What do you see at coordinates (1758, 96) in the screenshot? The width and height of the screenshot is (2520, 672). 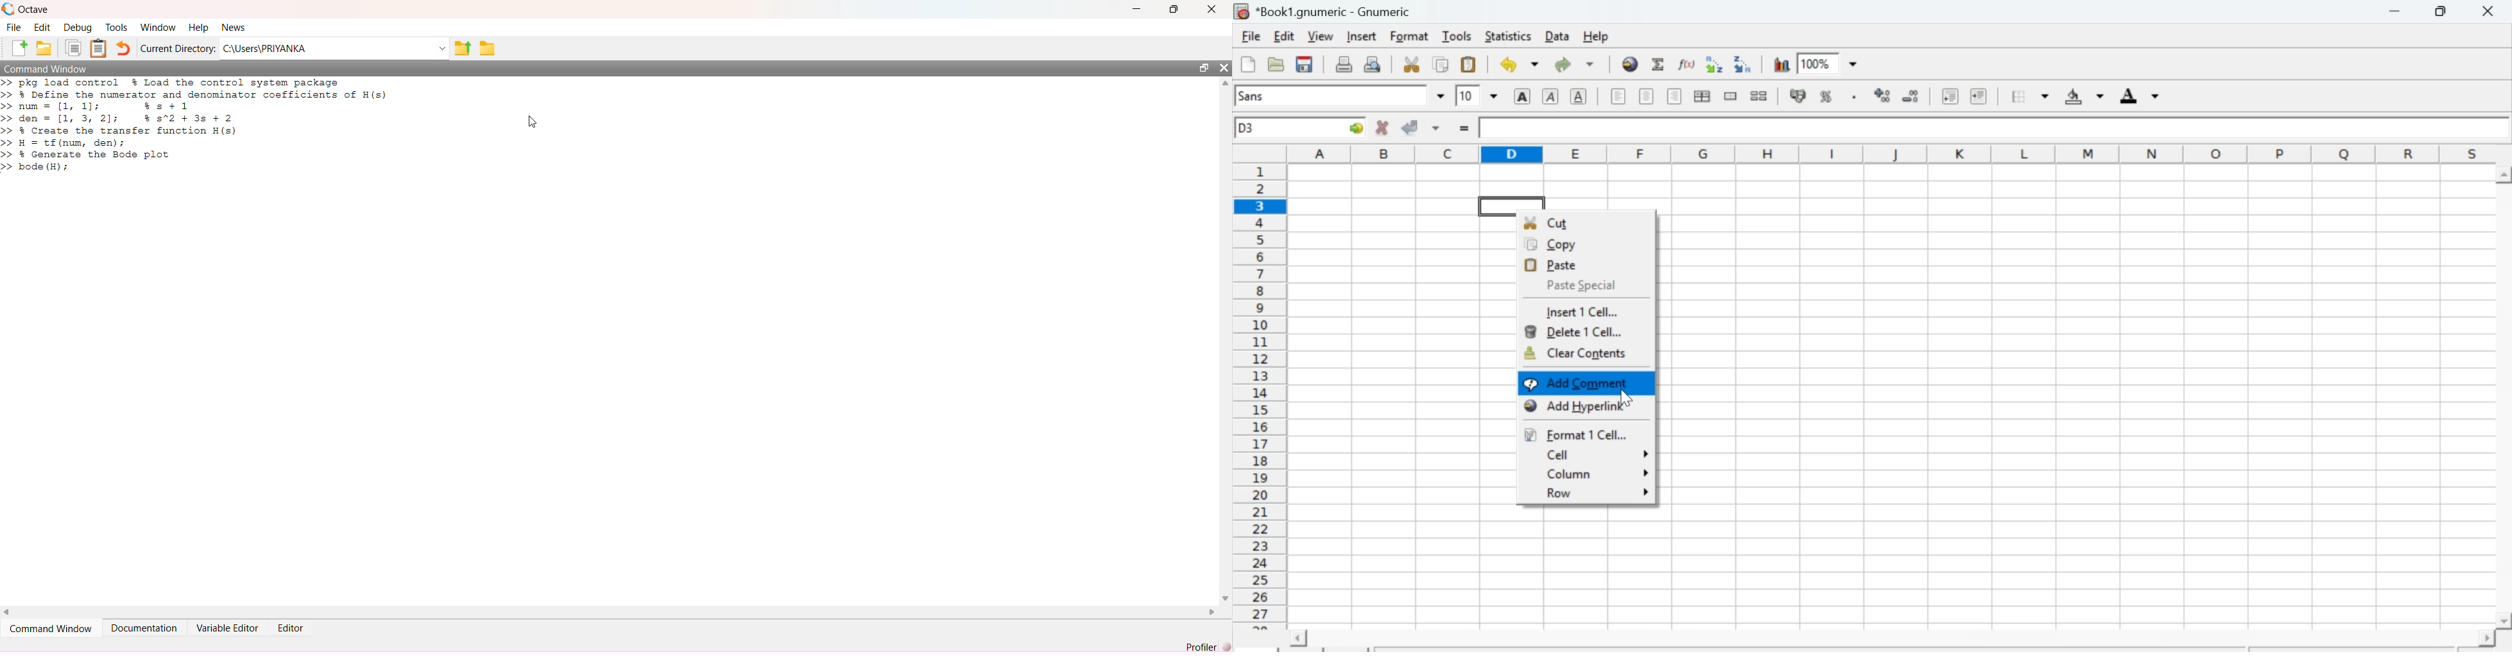 I see `Split cells` at bounding box center [1758, 96].